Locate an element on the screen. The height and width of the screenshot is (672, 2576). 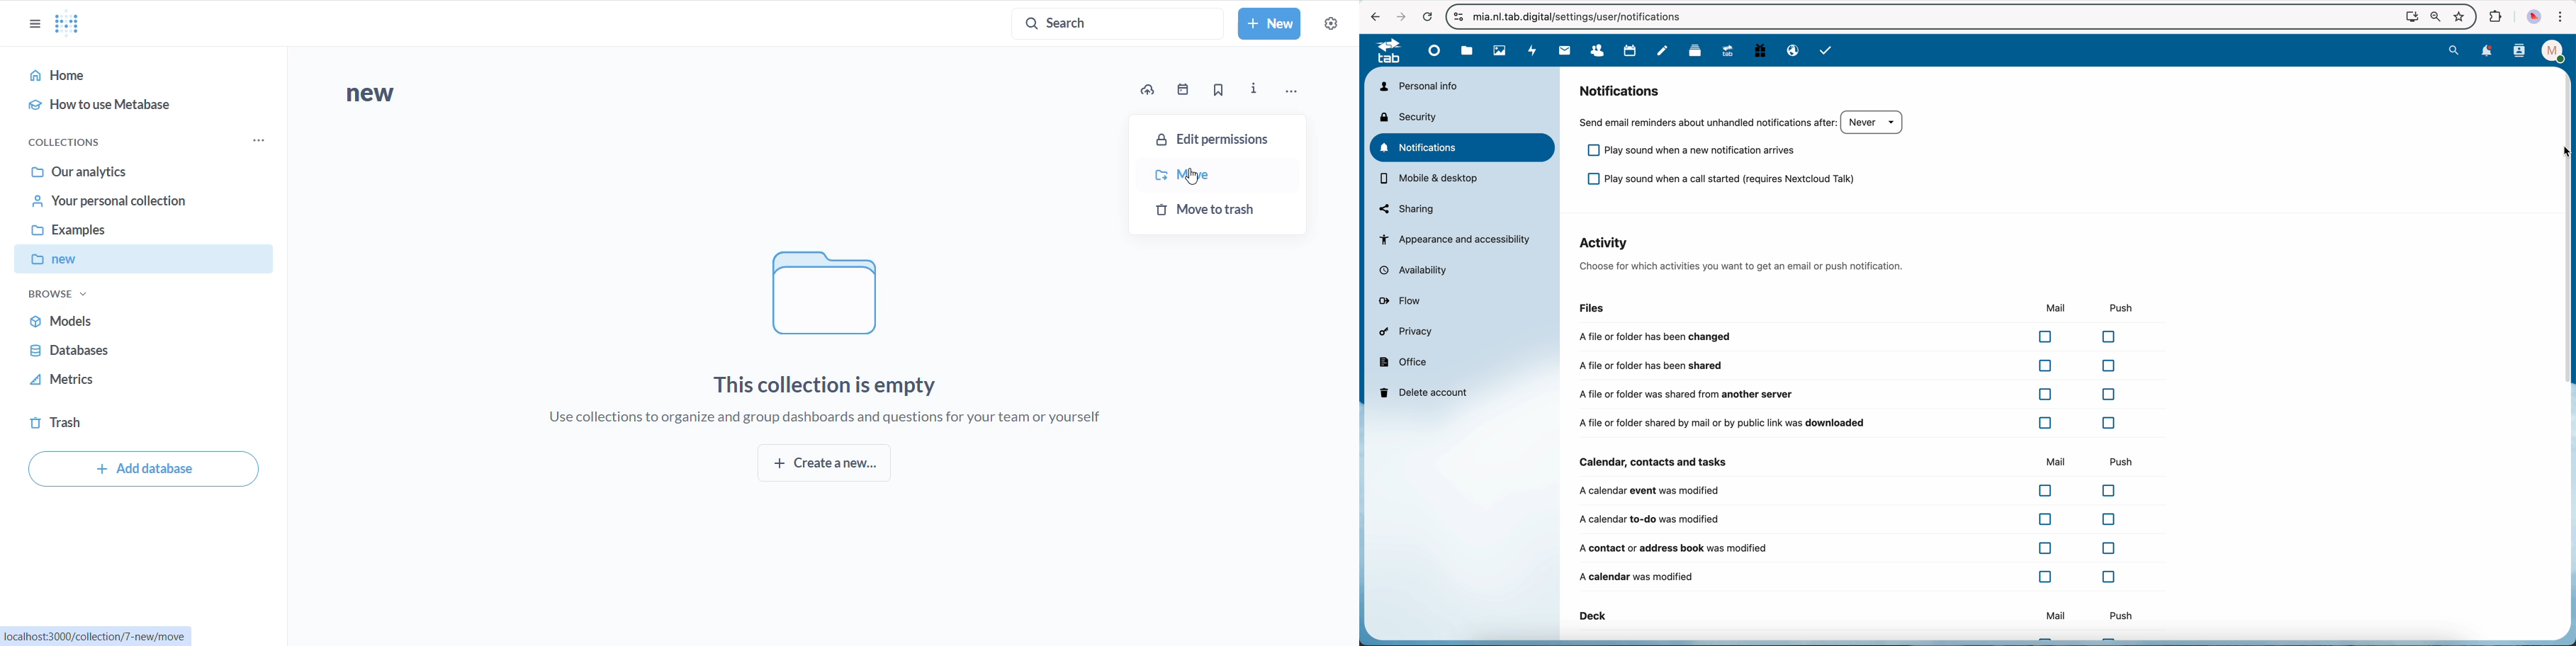
photos is located at coordinates (1498, 51).